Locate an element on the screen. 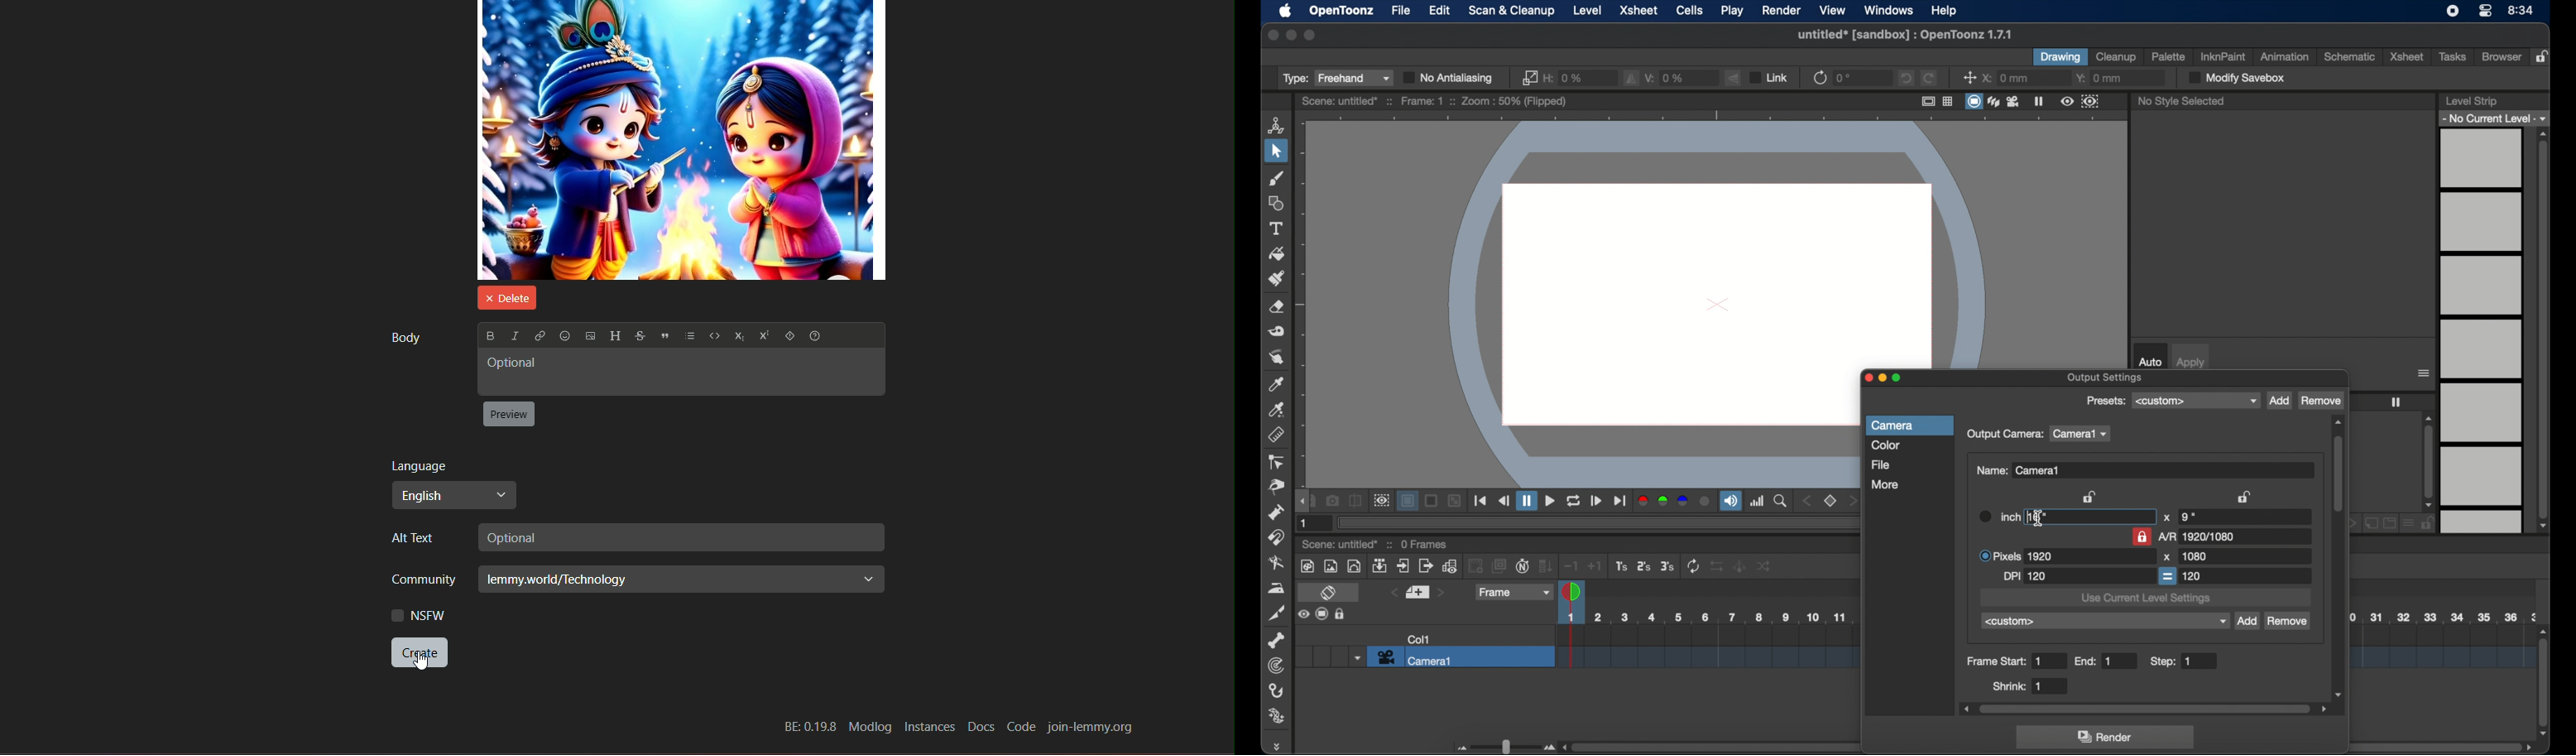   is located at coordinates (1720, 566).